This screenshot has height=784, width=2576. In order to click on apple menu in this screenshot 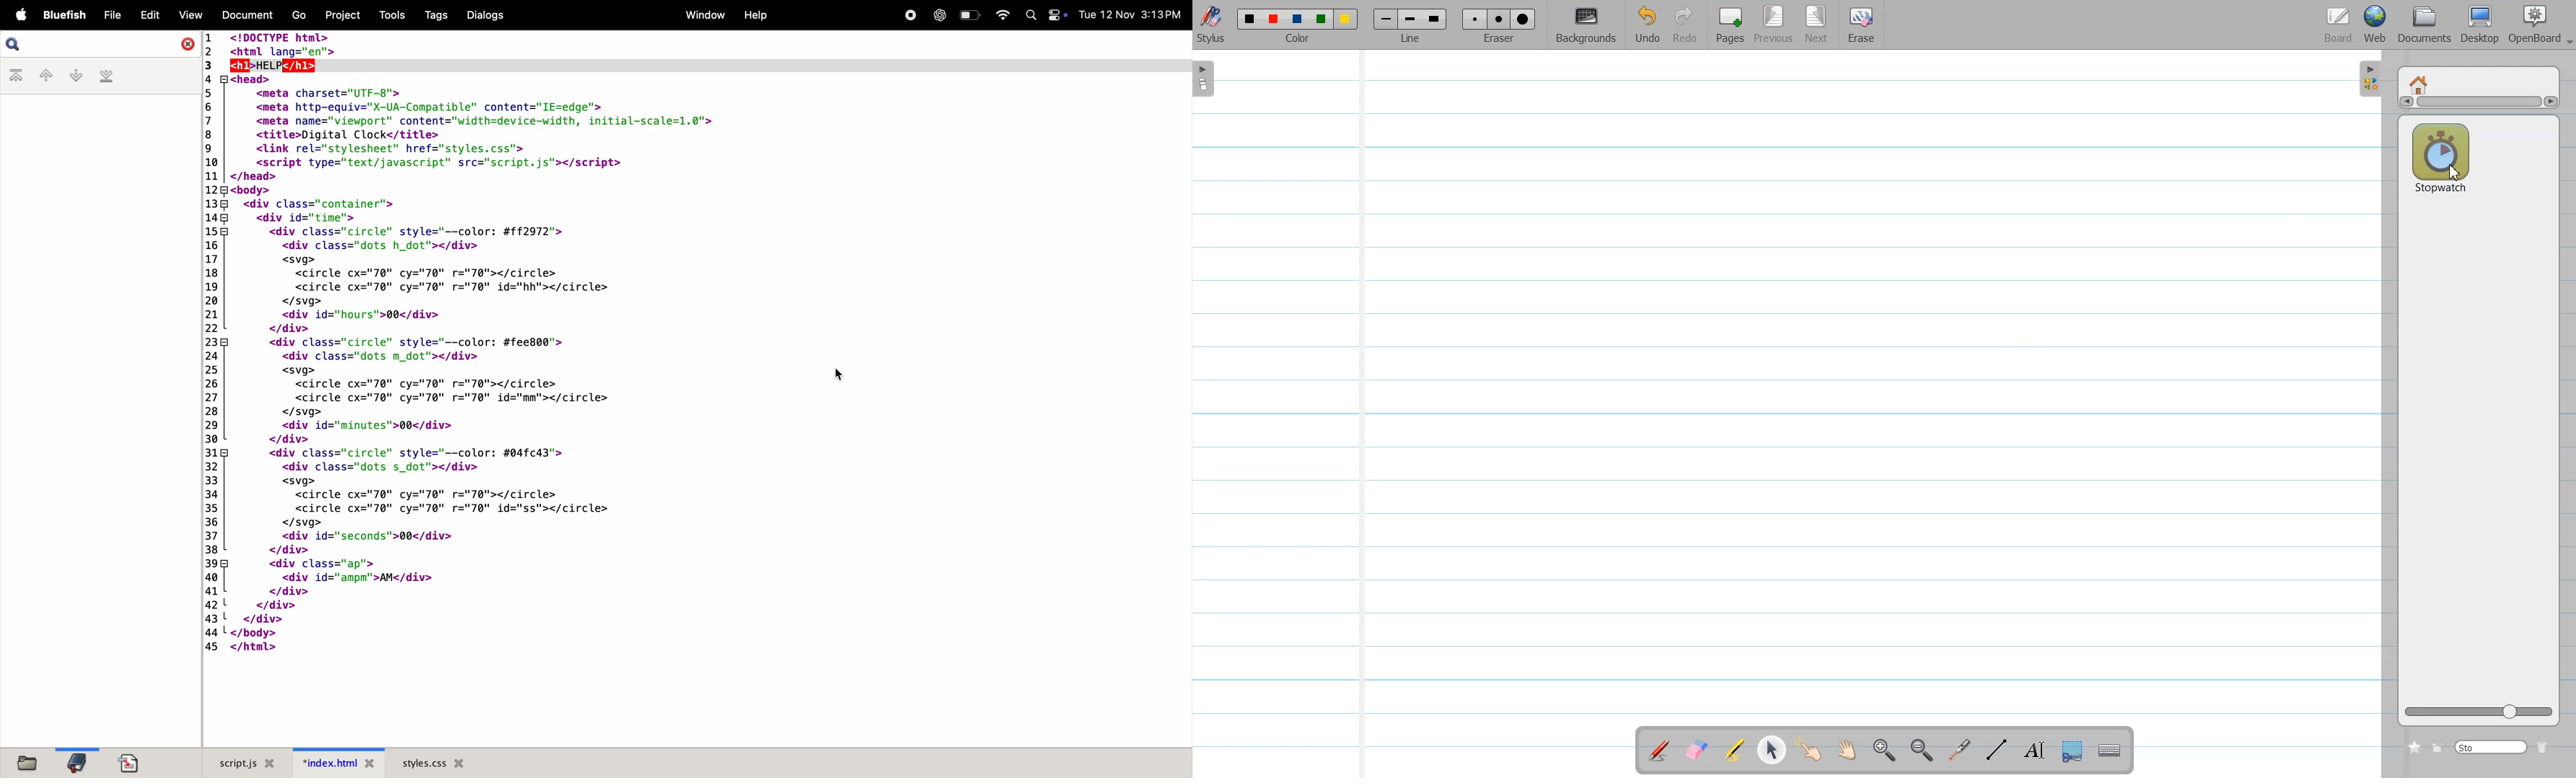, I will do `click(19, 16)`.